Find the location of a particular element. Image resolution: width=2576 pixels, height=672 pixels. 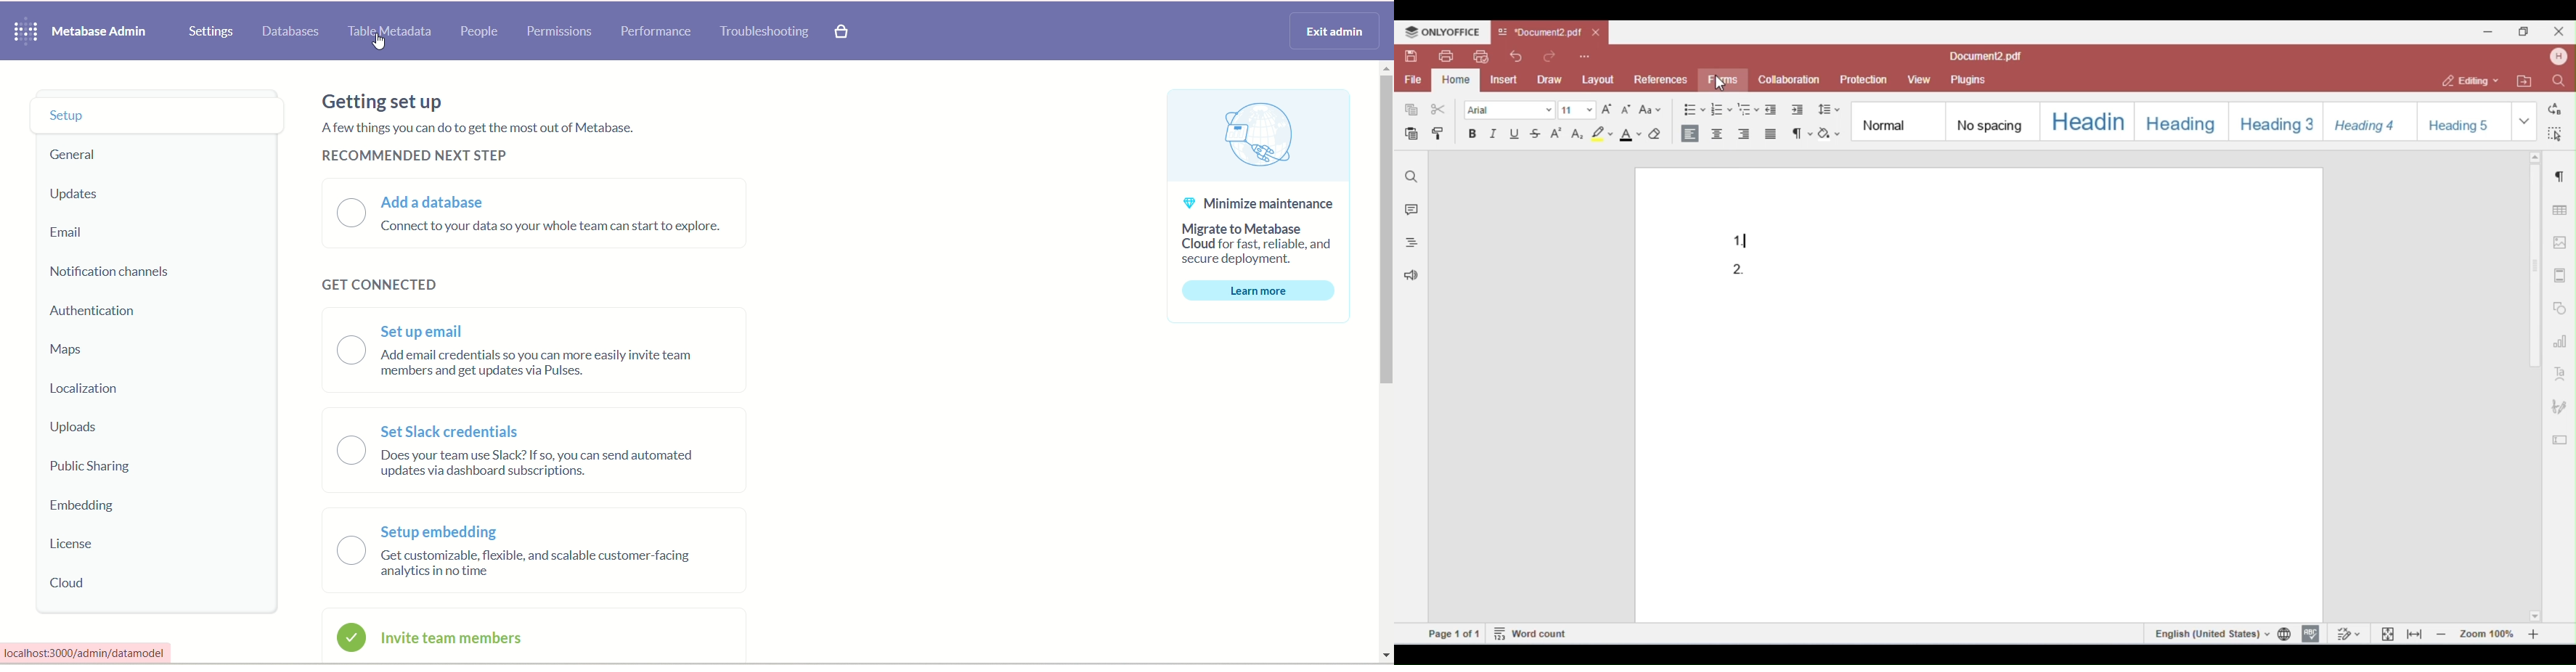

onlyoffice is located at coordinates (1442, 32).